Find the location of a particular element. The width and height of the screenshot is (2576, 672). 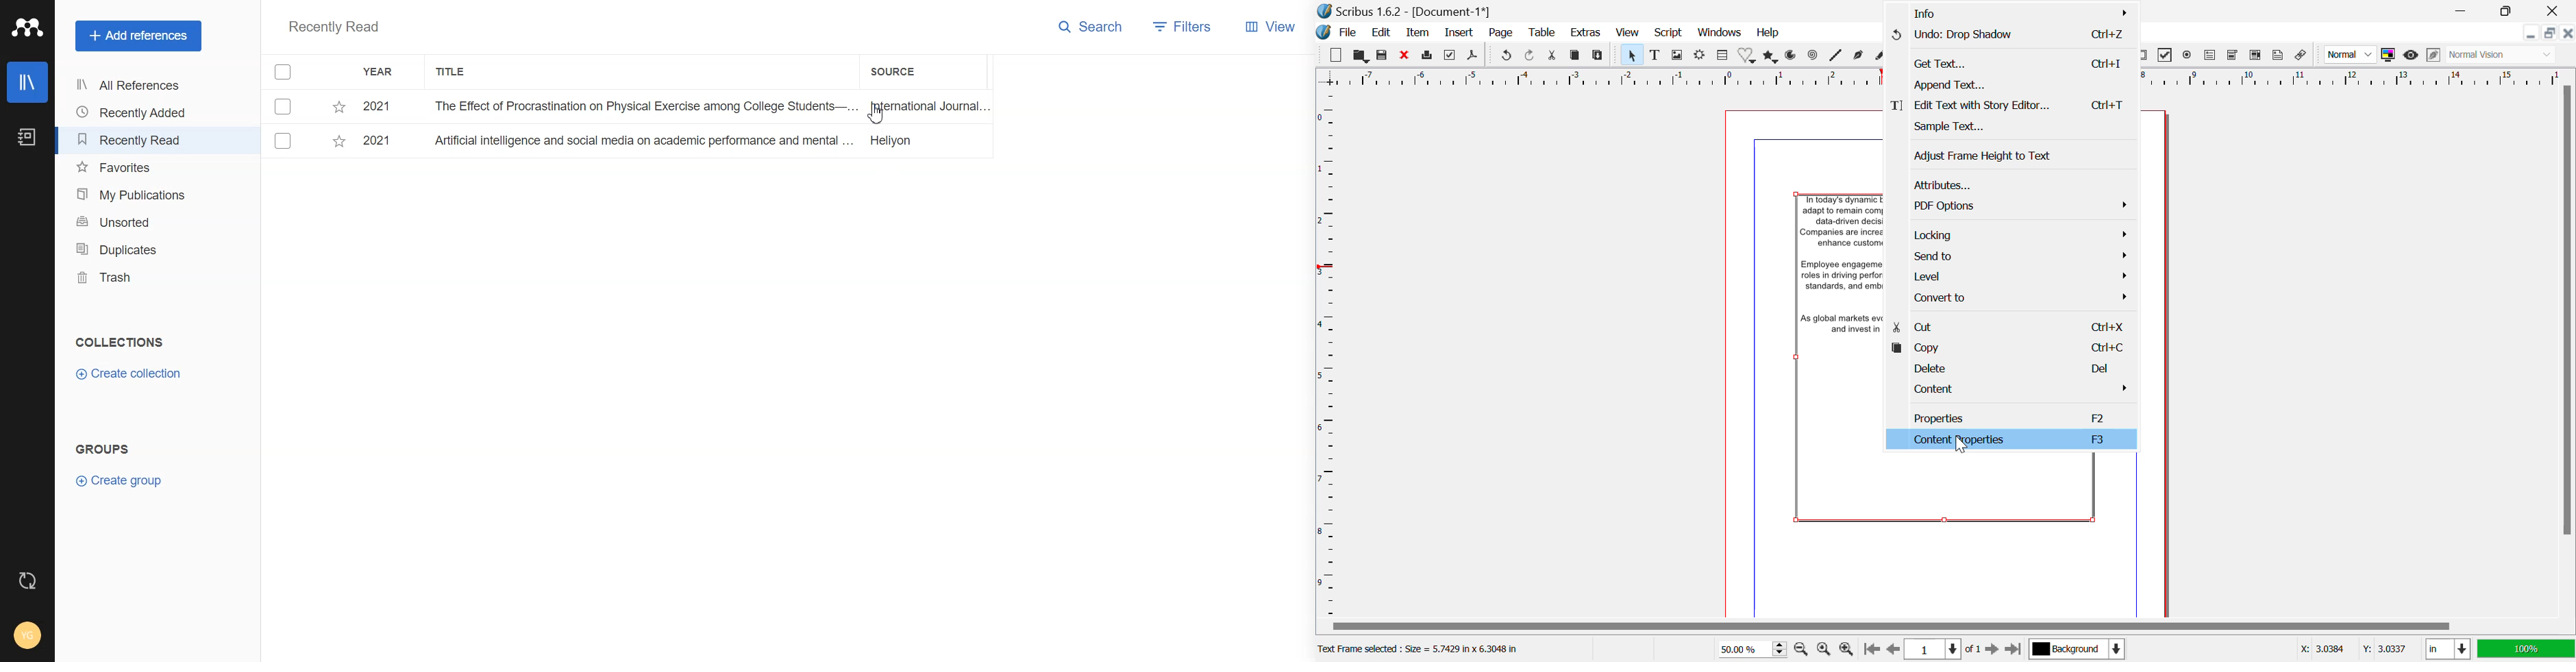

Cursor Position is located at coordinates (2356, 650).